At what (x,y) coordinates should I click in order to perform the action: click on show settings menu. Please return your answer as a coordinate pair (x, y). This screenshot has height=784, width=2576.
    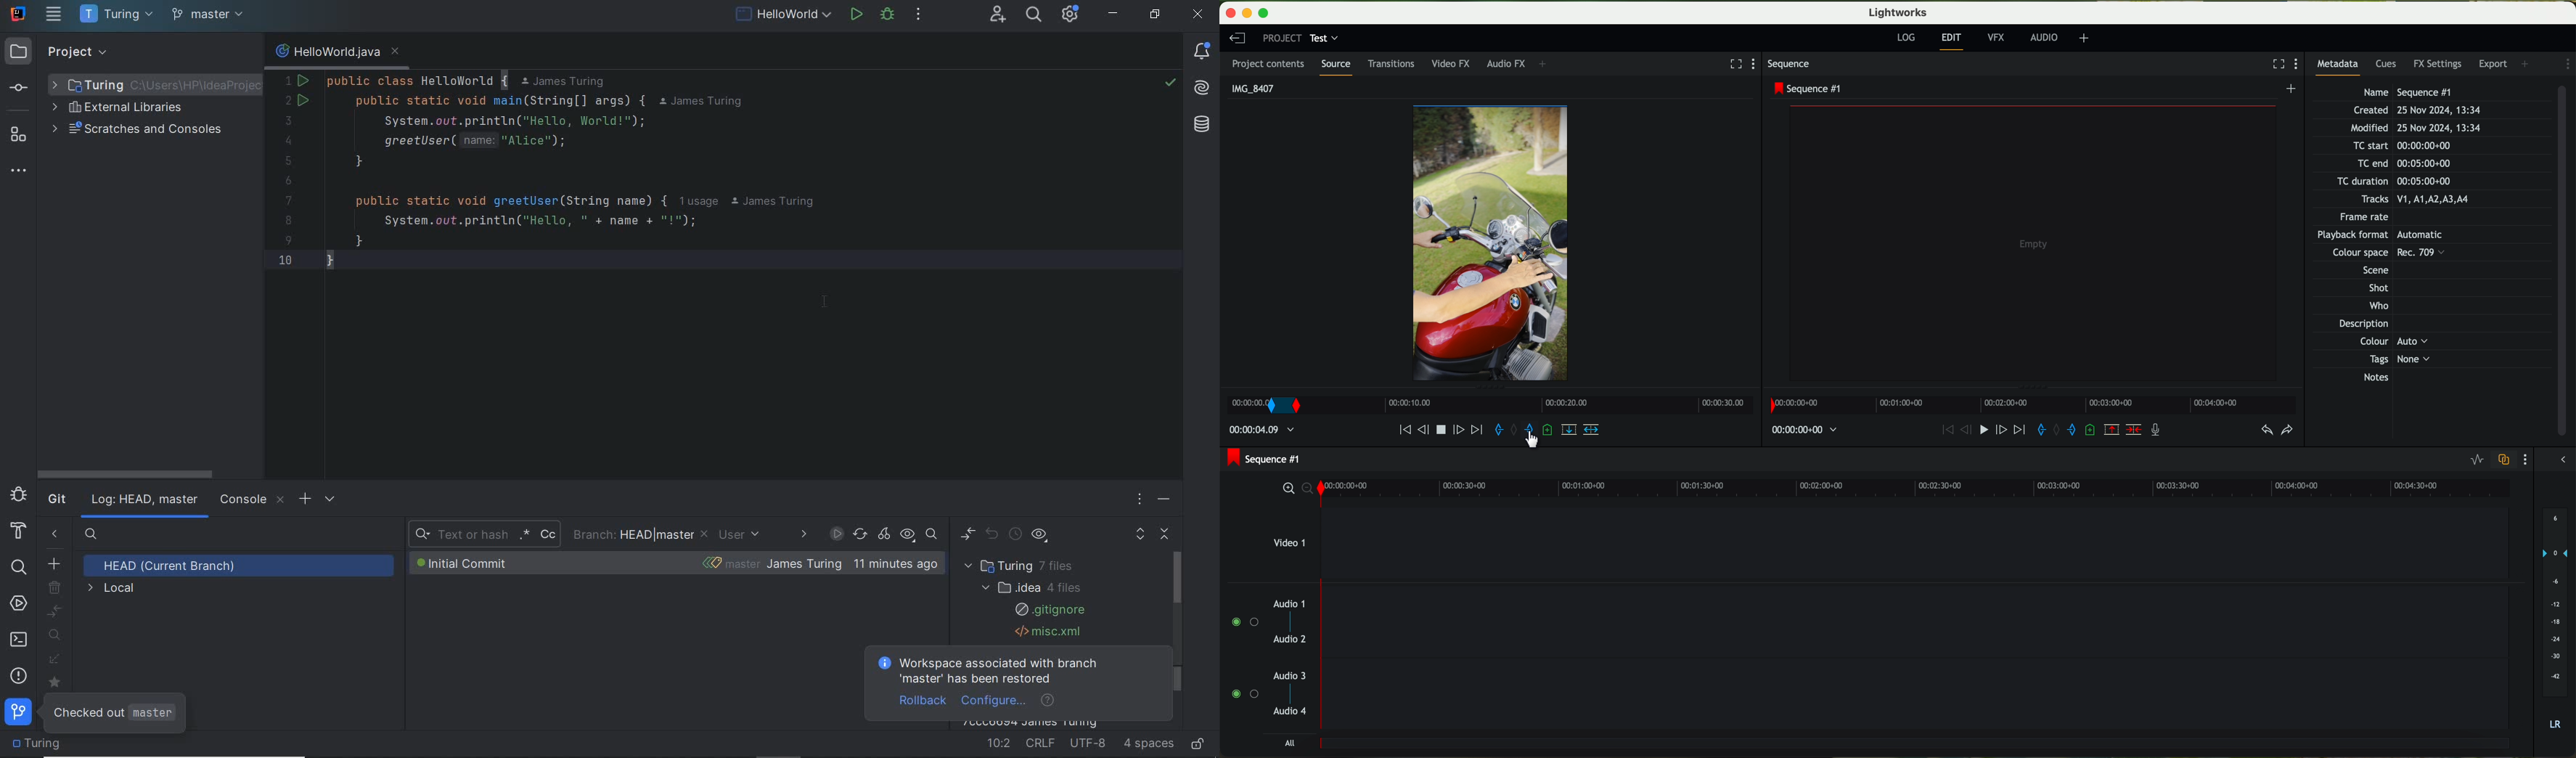
    Looking at the image, I should click on (1758, 65).